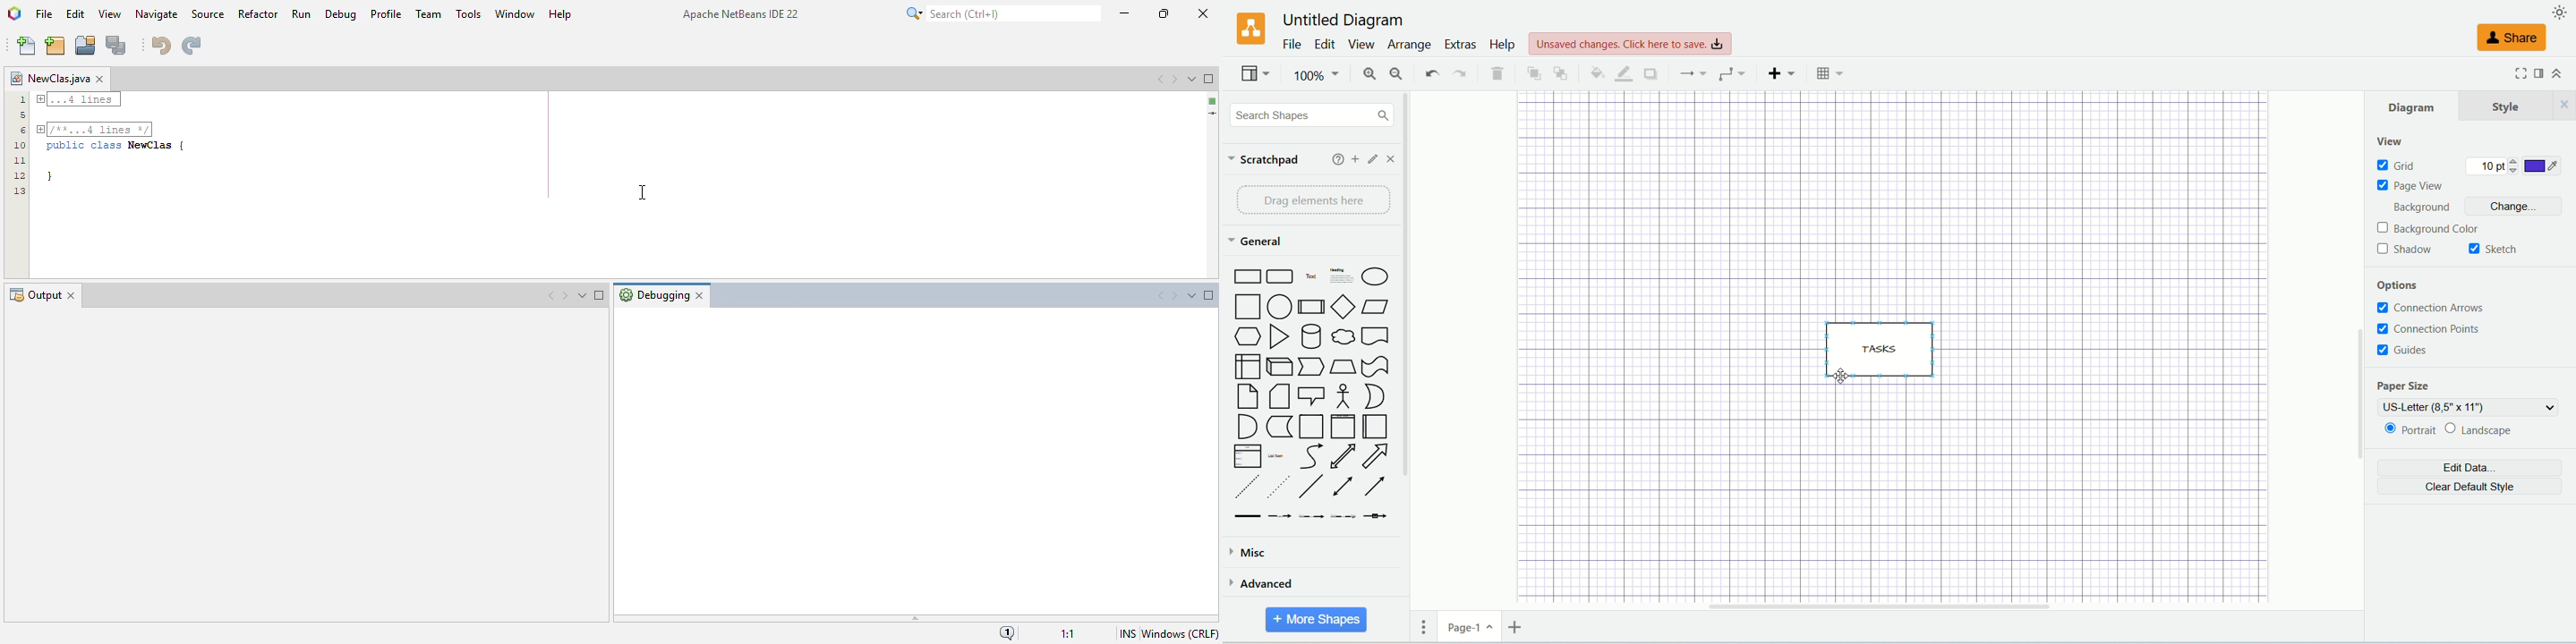 This screenshot has height=644, width=2576. What do you see at coordinates (1408, 46) in the screenshot?
I see `arrange` at bounding box center [1408, 46].